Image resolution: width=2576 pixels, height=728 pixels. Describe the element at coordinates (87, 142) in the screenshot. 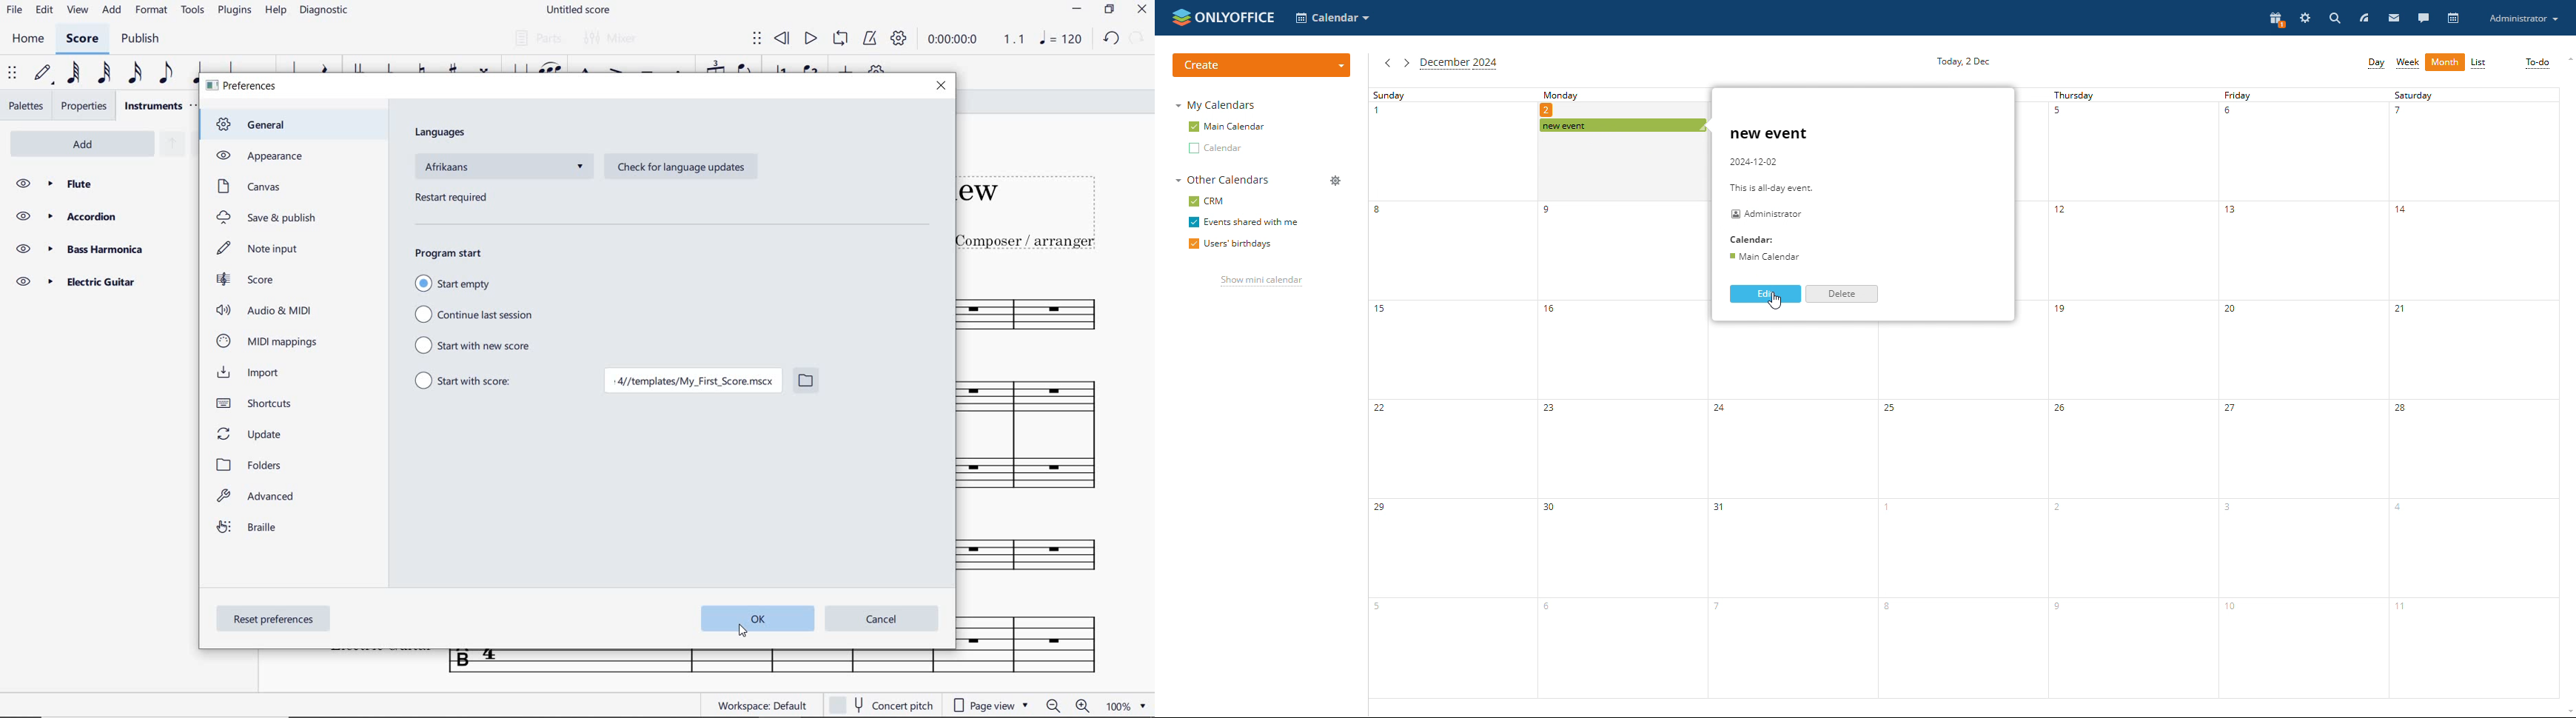

I see `ADD` at that location.